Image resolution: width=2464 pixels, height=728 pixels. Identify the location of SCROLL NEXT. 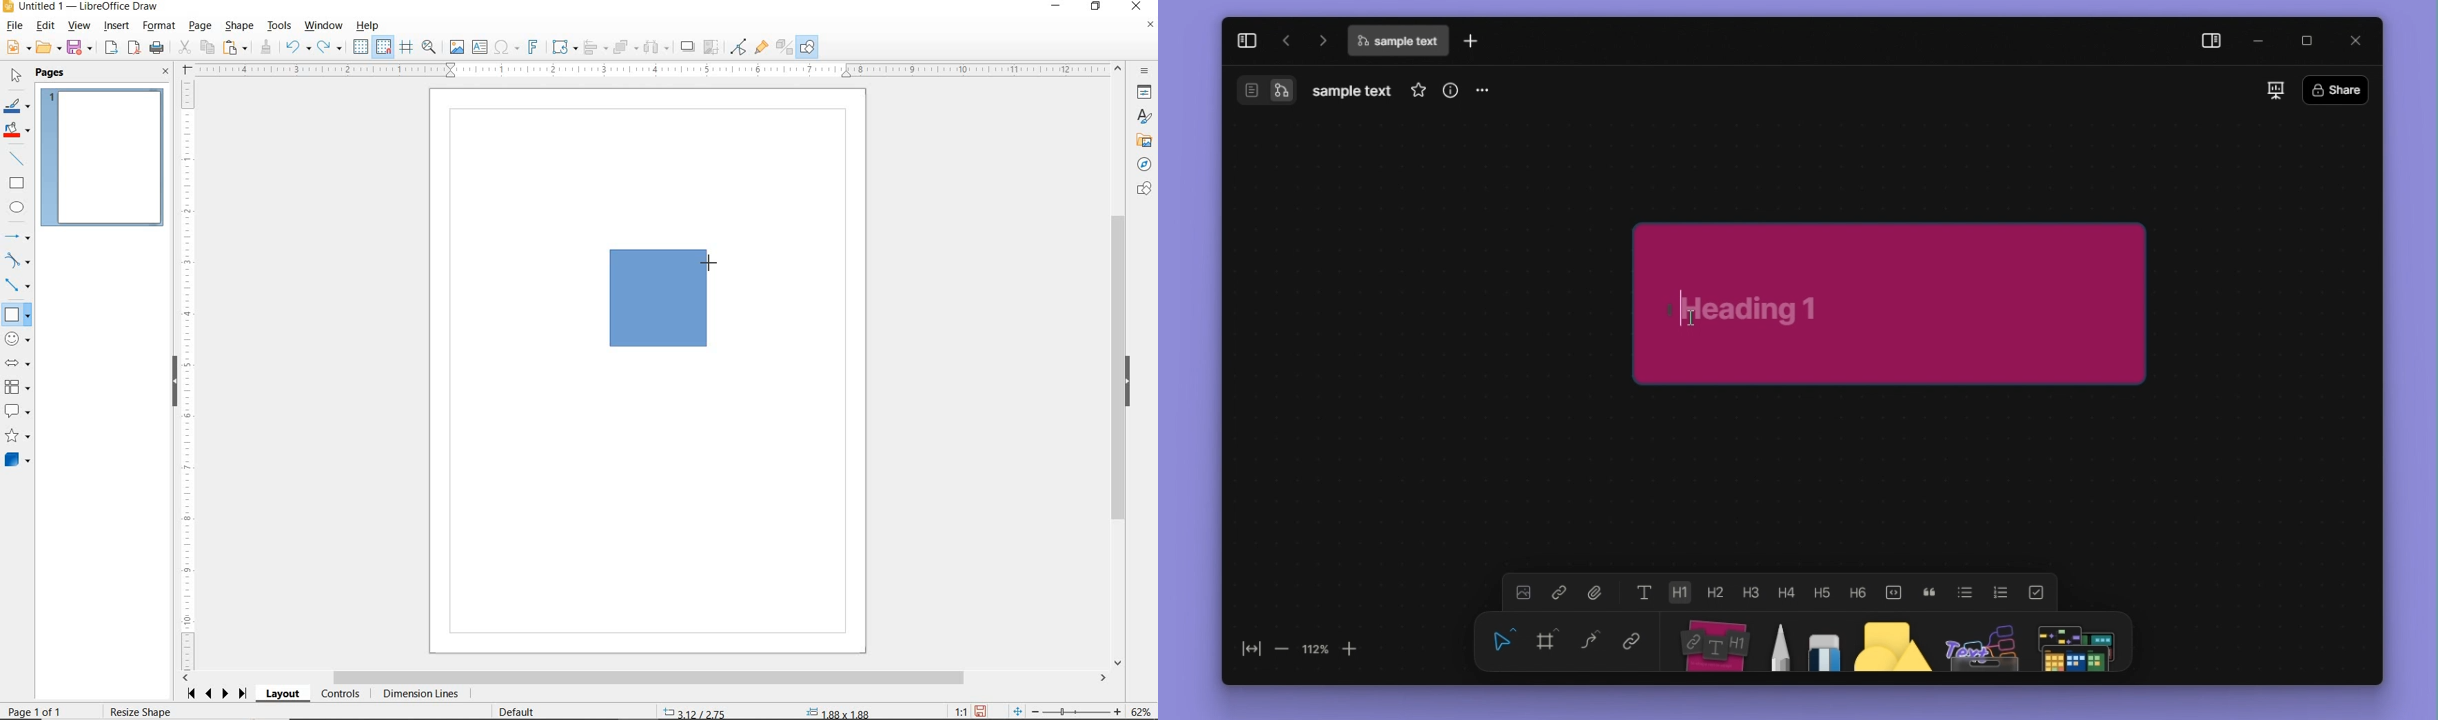
(218, 694).